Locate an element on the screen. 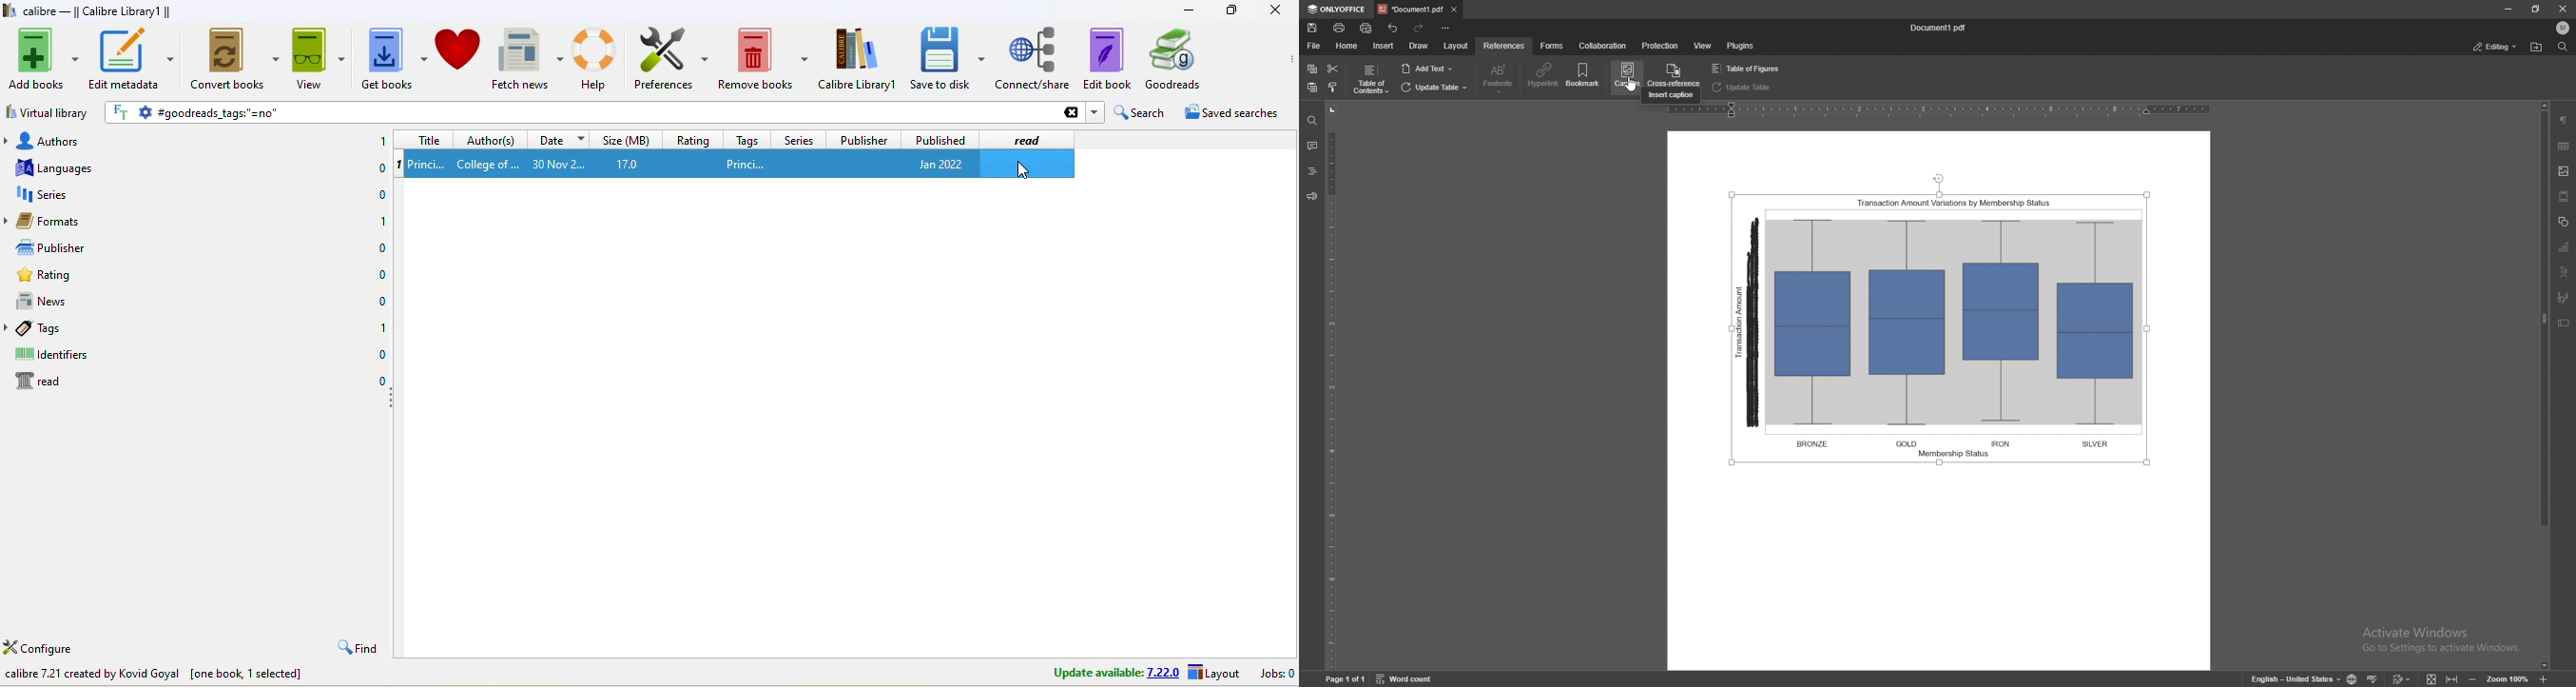 This screenshot has height=700, width=2576. fit to screen is located at coordinates (2433, 678).